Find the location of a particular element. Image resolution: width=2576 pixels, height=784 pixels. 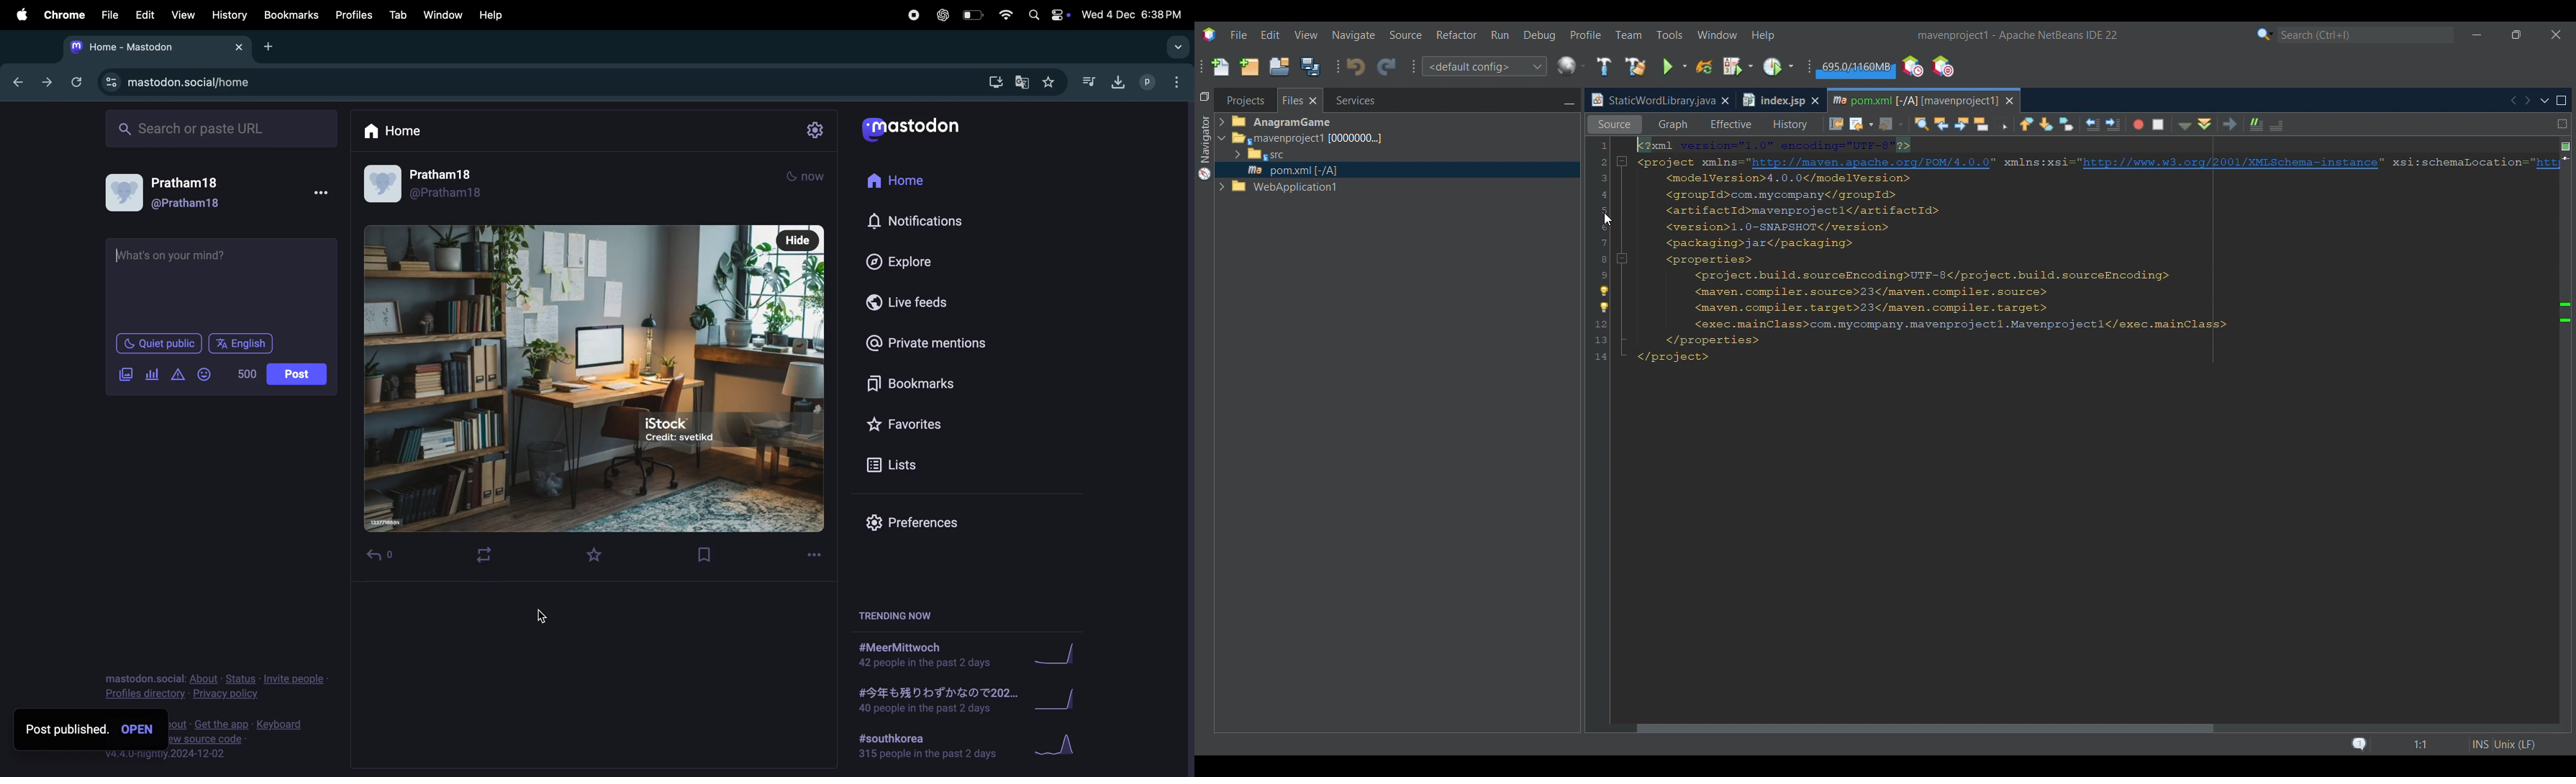

options is located at coordinates (819, 554).